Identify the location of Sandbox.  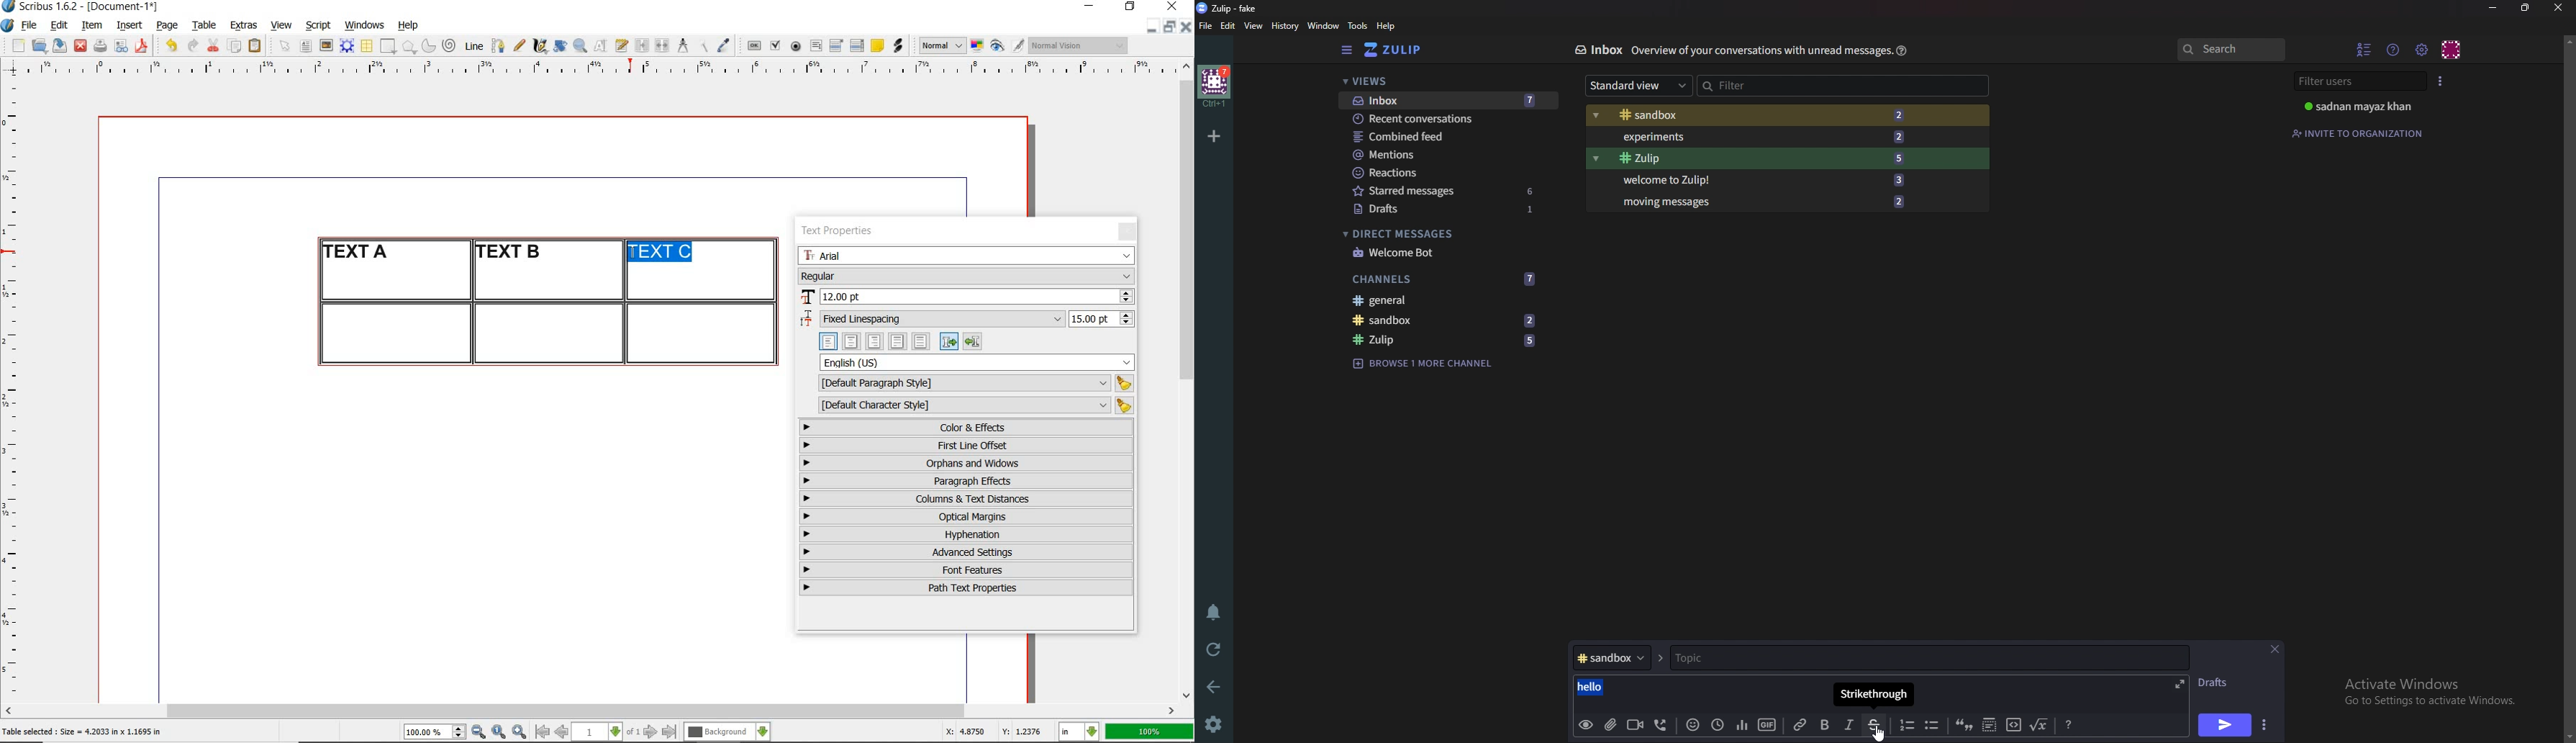
(1761, 117).